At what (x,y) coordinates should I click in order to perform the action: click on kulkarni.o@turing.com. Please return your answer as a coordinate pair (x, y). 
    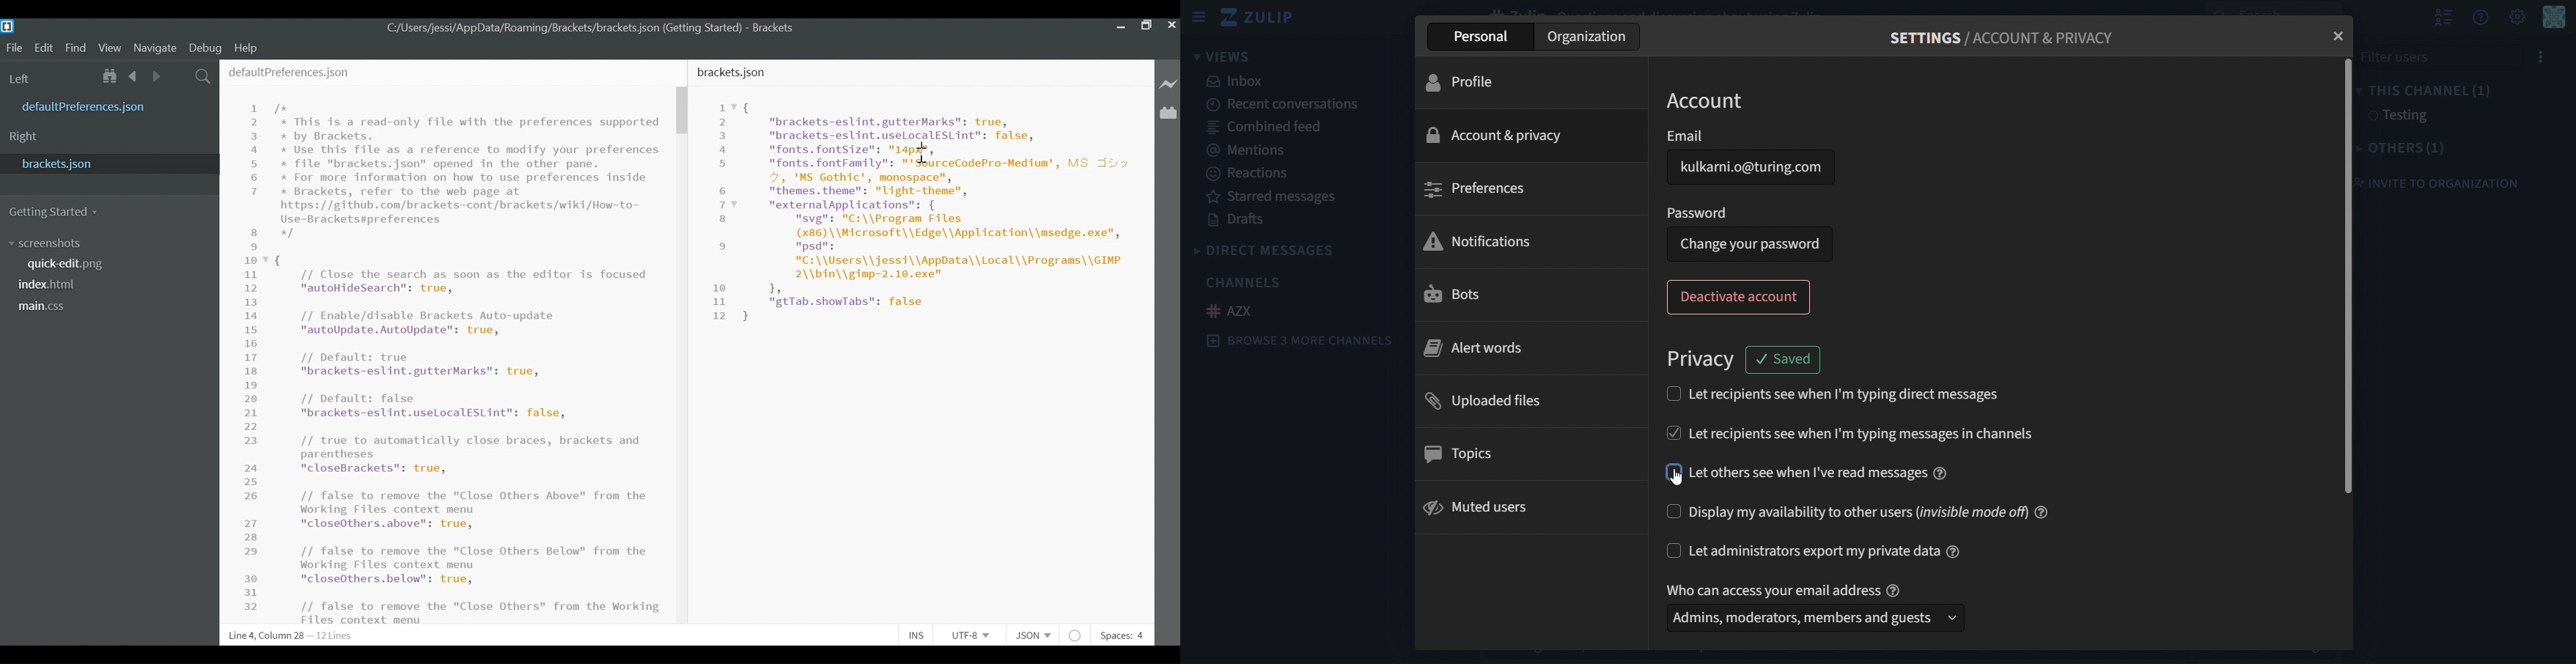
    Looking at the image, I should click on (1757, 169).